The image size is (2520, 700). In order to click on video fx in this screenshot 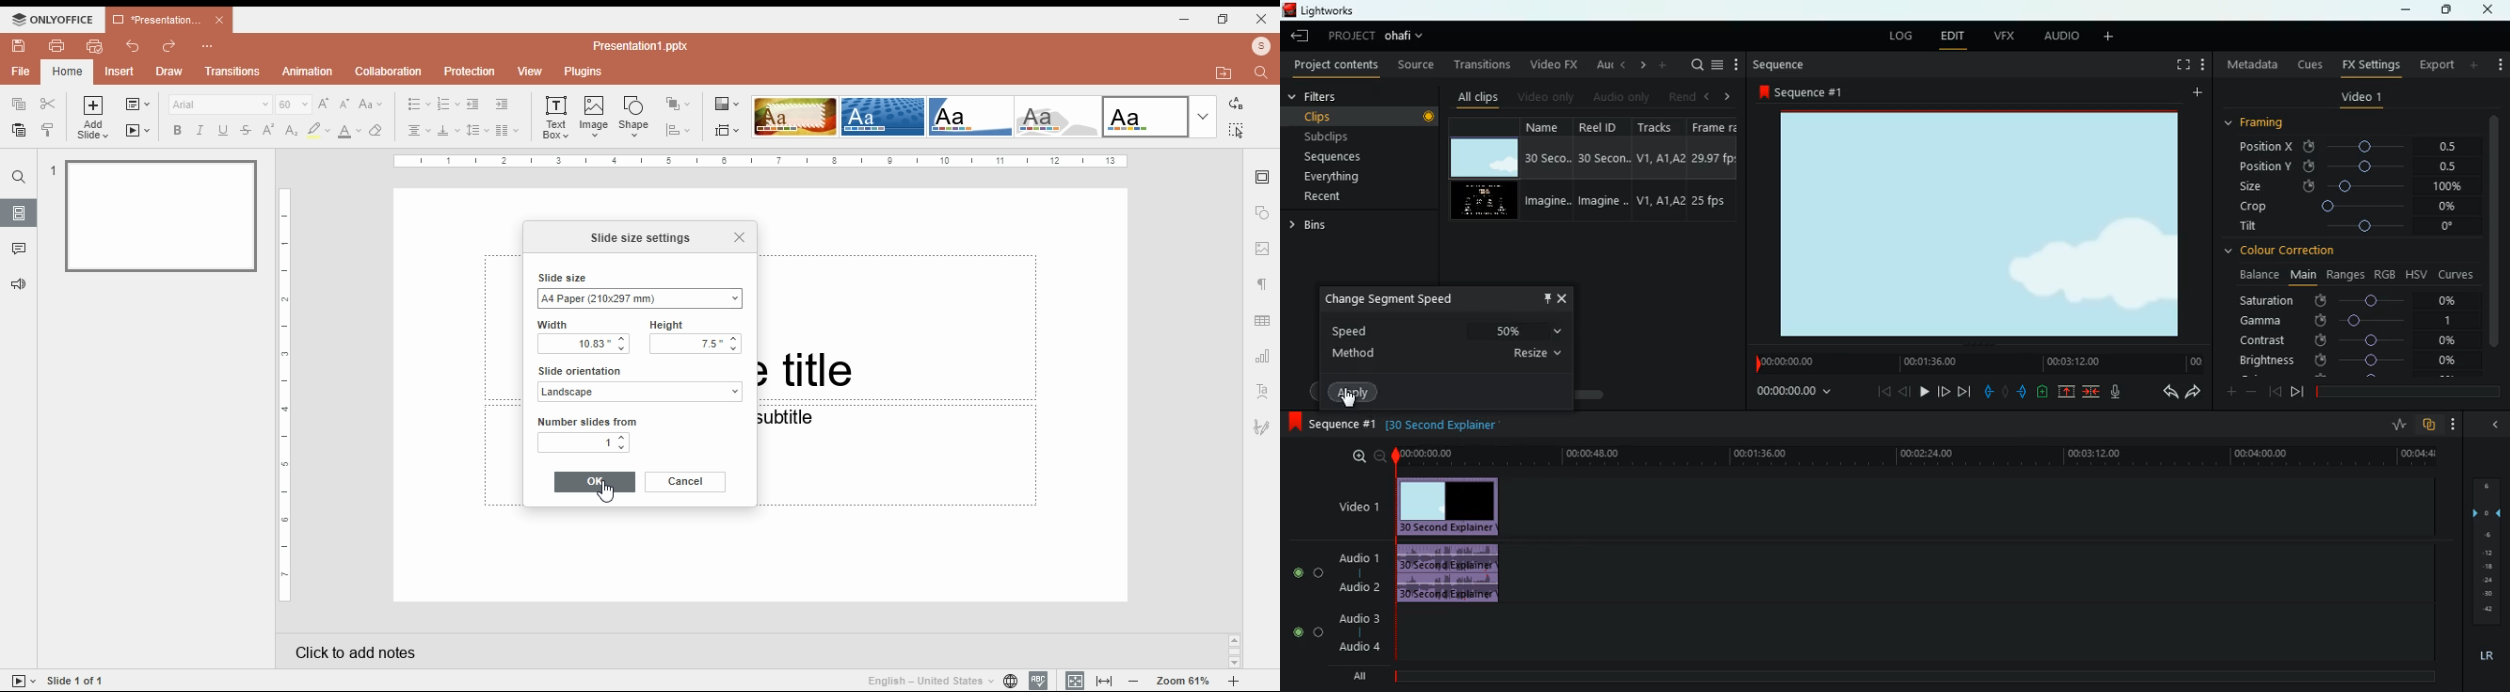, I will do `click(1552, 63)`.